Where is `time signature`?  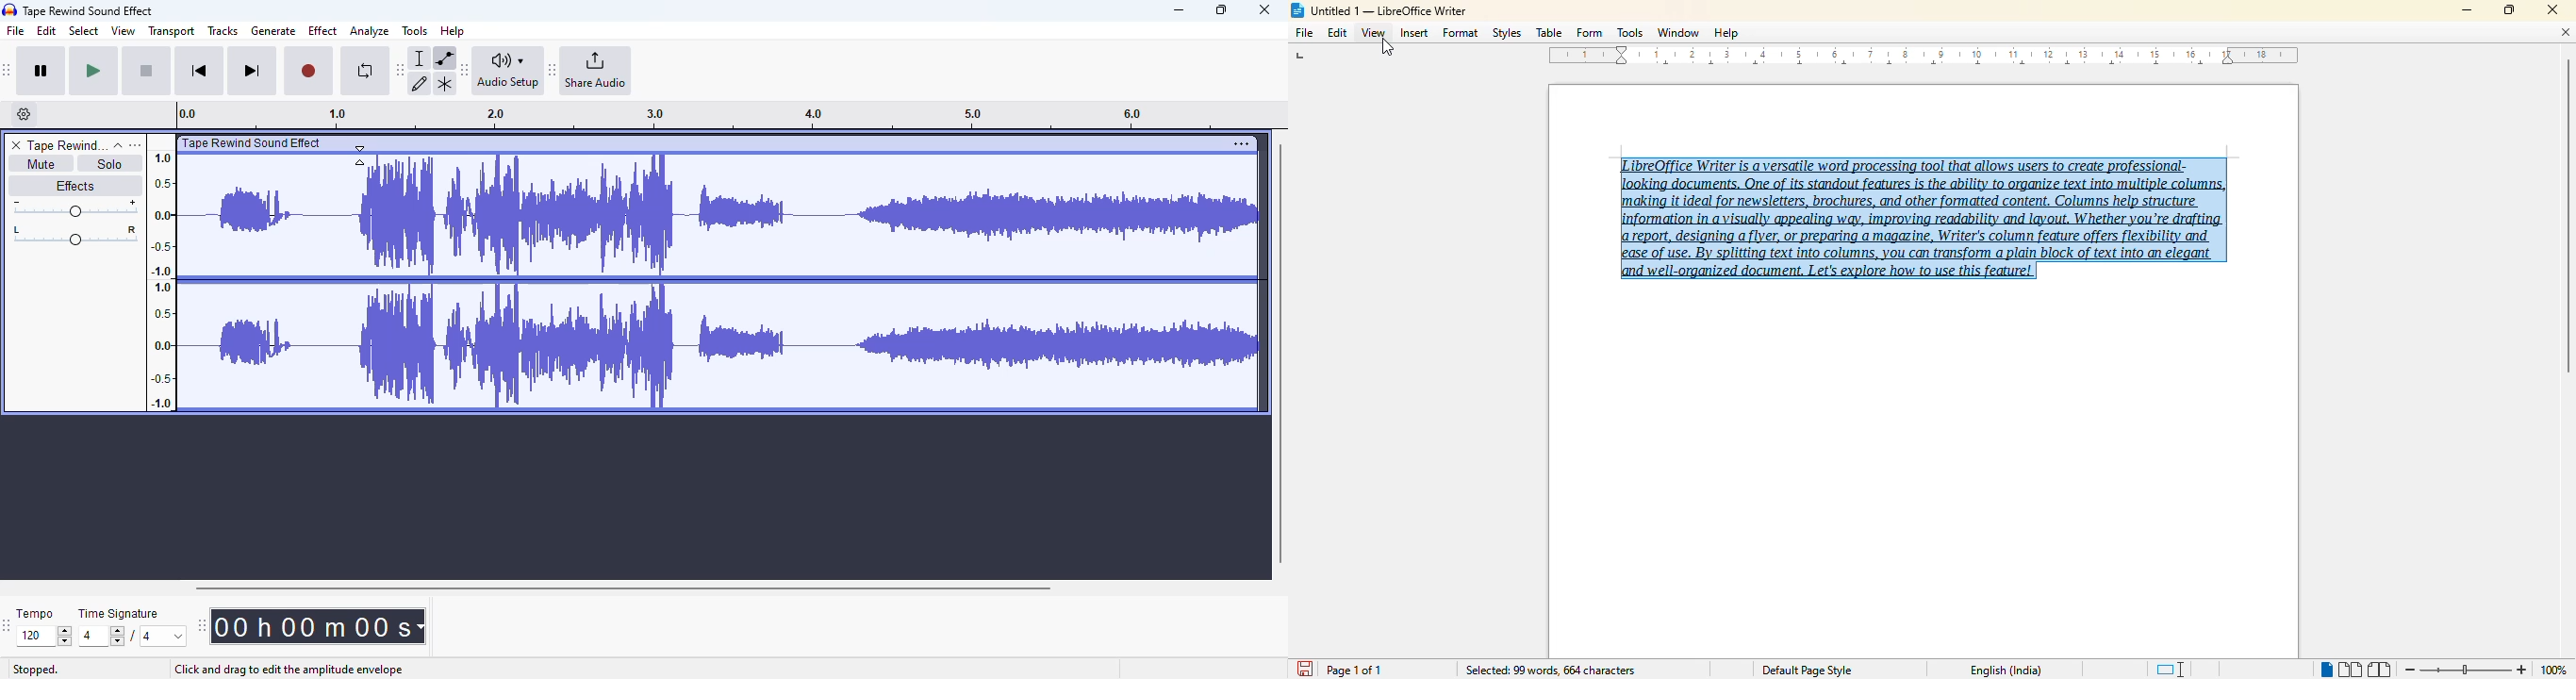 time signature is located at coordinates (119, 614).